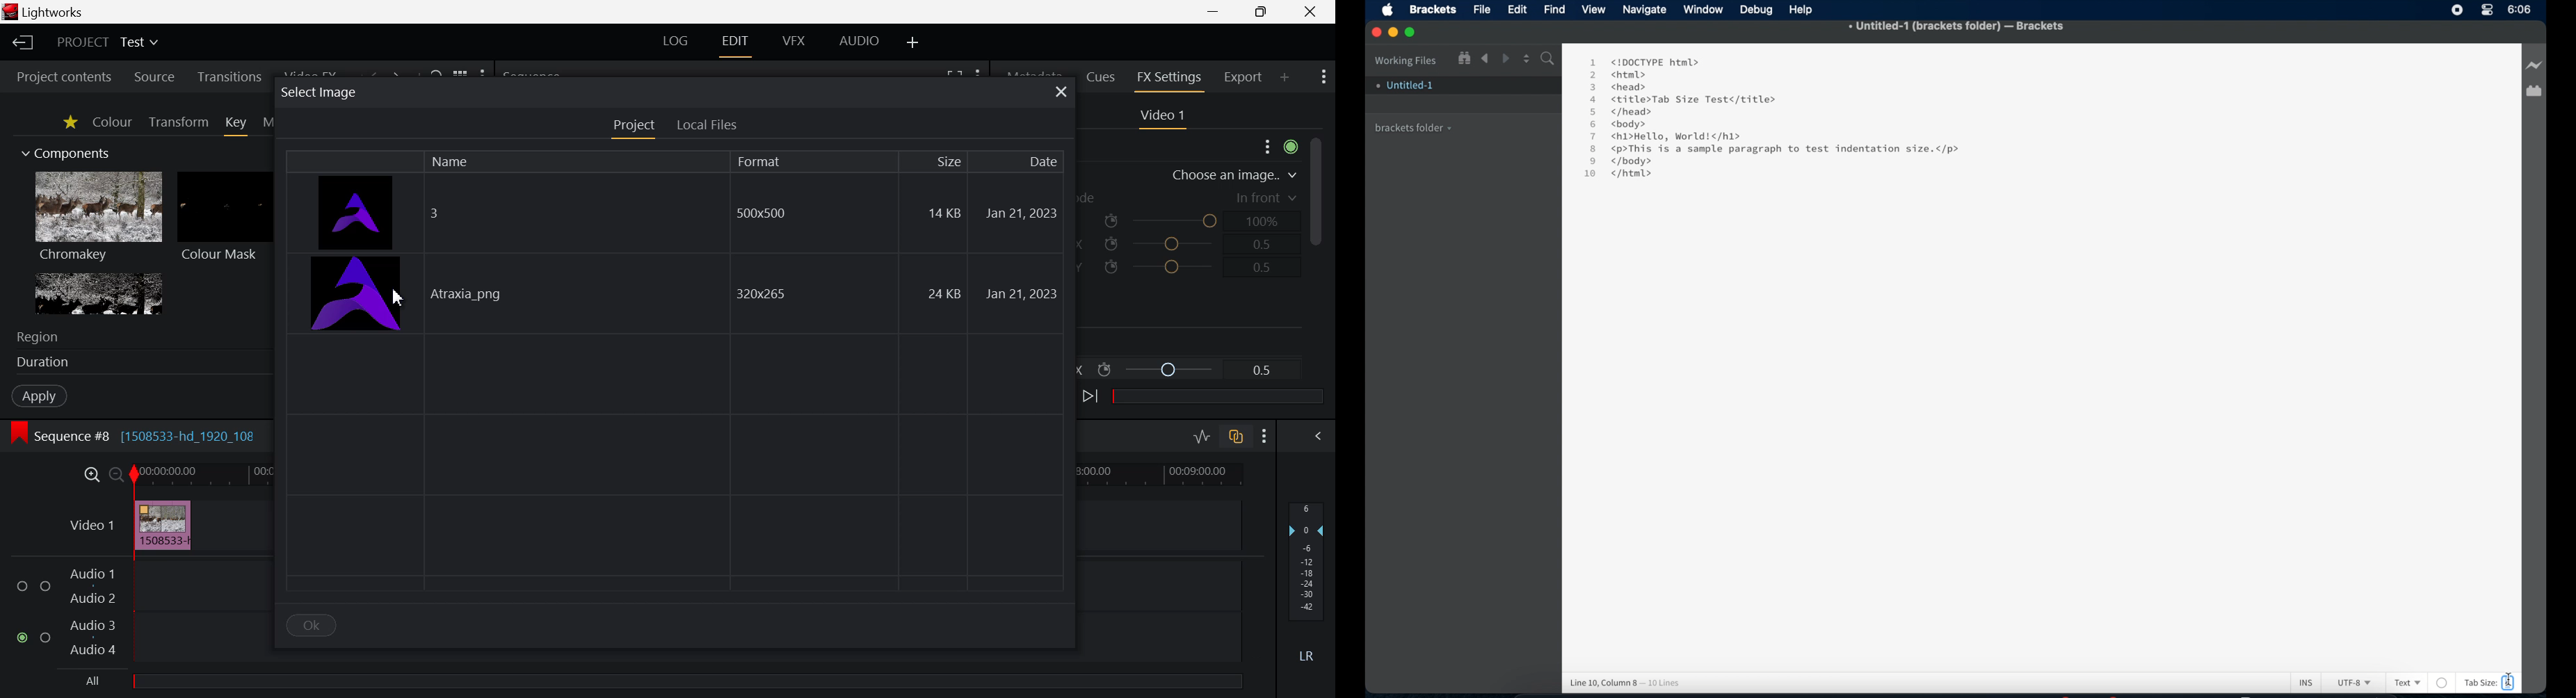 The width and height of the screenshot is (2576, 700). What do you see at coordinates (1175, 267) in the screenshot?
I see `Position Y` at bounding box center [1175, 267].